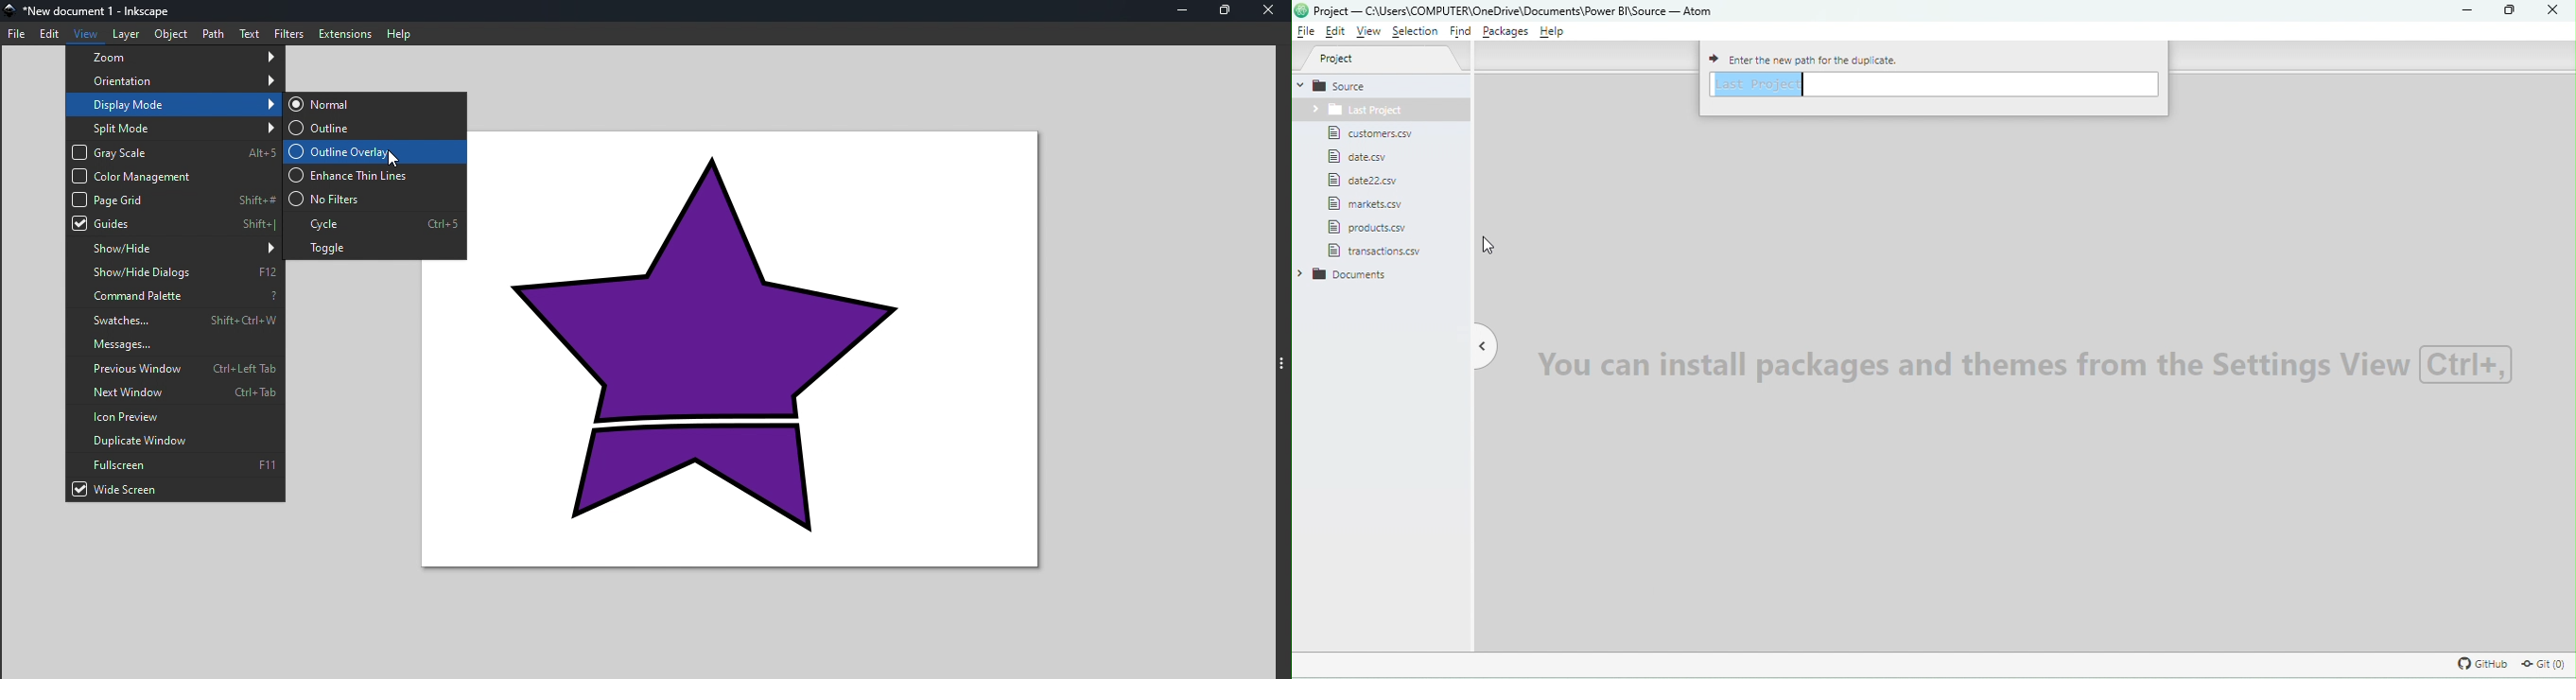  I want to click on Outline overlay, so click(375, 150).